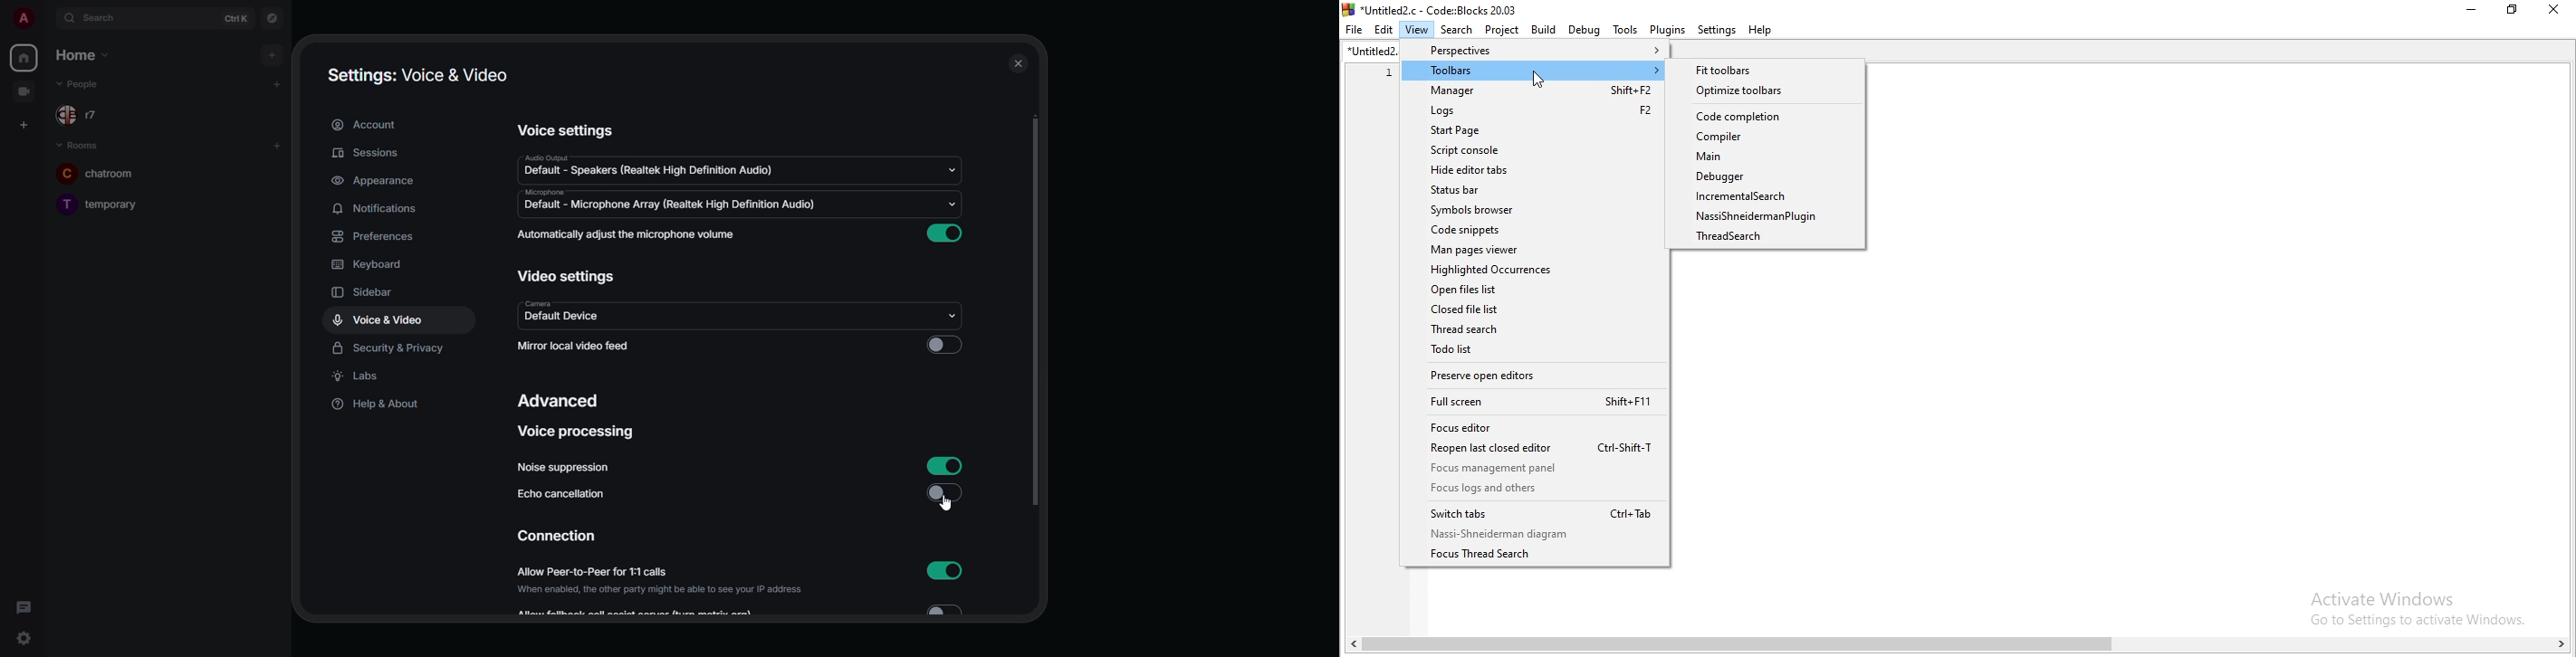 This screenshot has width=2576, height=672. What do you see at coordinates (537, 303) in the screenshot?
I see `camera` at bounding box center [537, 303].